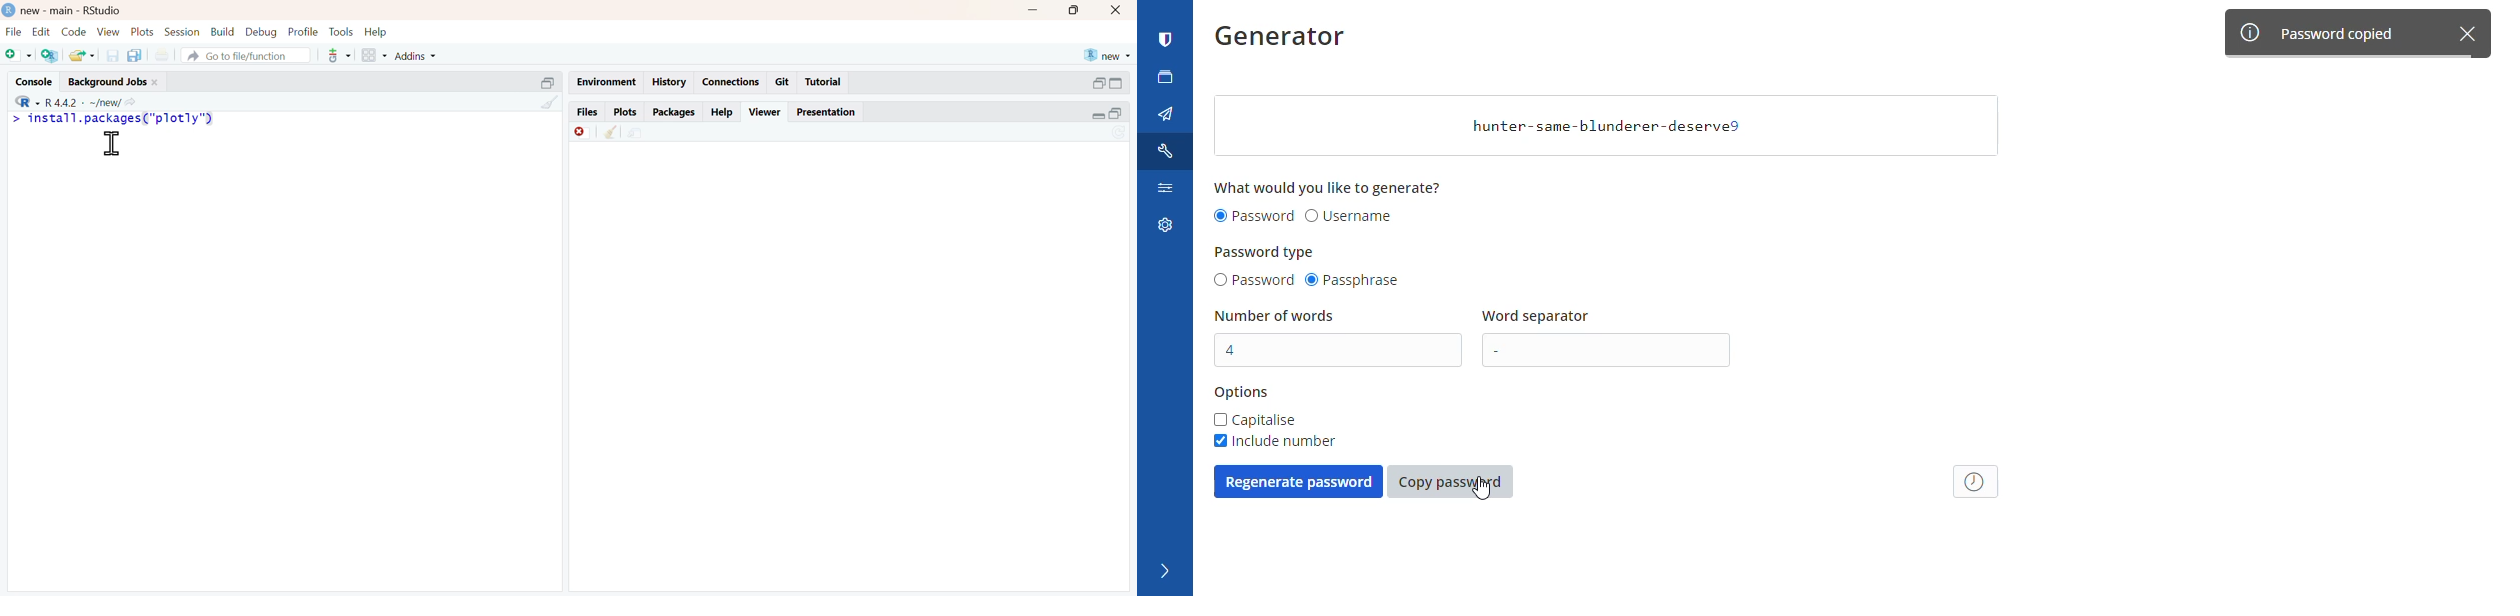  Describe the element at coordinates (283, 374) in the screenshot. I see `empty area` at that location.